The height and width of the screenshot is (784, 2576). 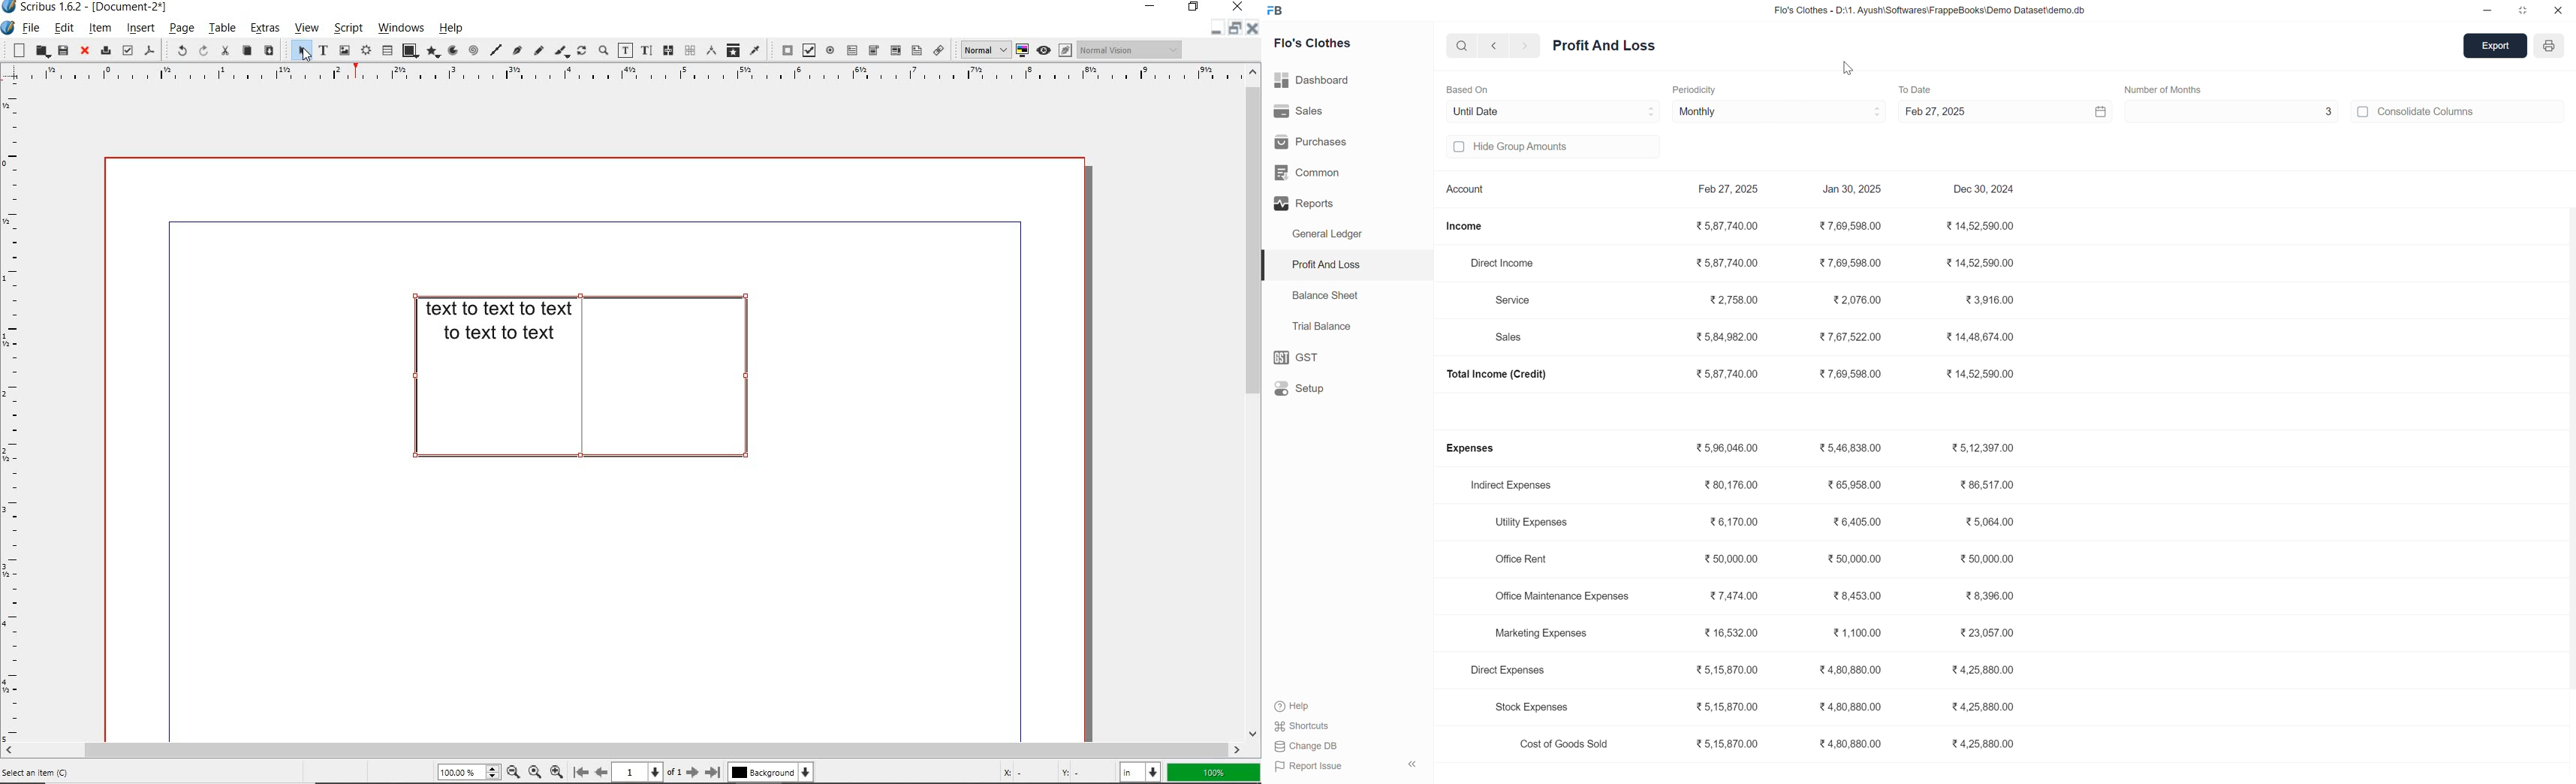 What do you see at coordinates (1472, 194) in the screenshot?
I see `Account` at bounding box center [1472, 194].